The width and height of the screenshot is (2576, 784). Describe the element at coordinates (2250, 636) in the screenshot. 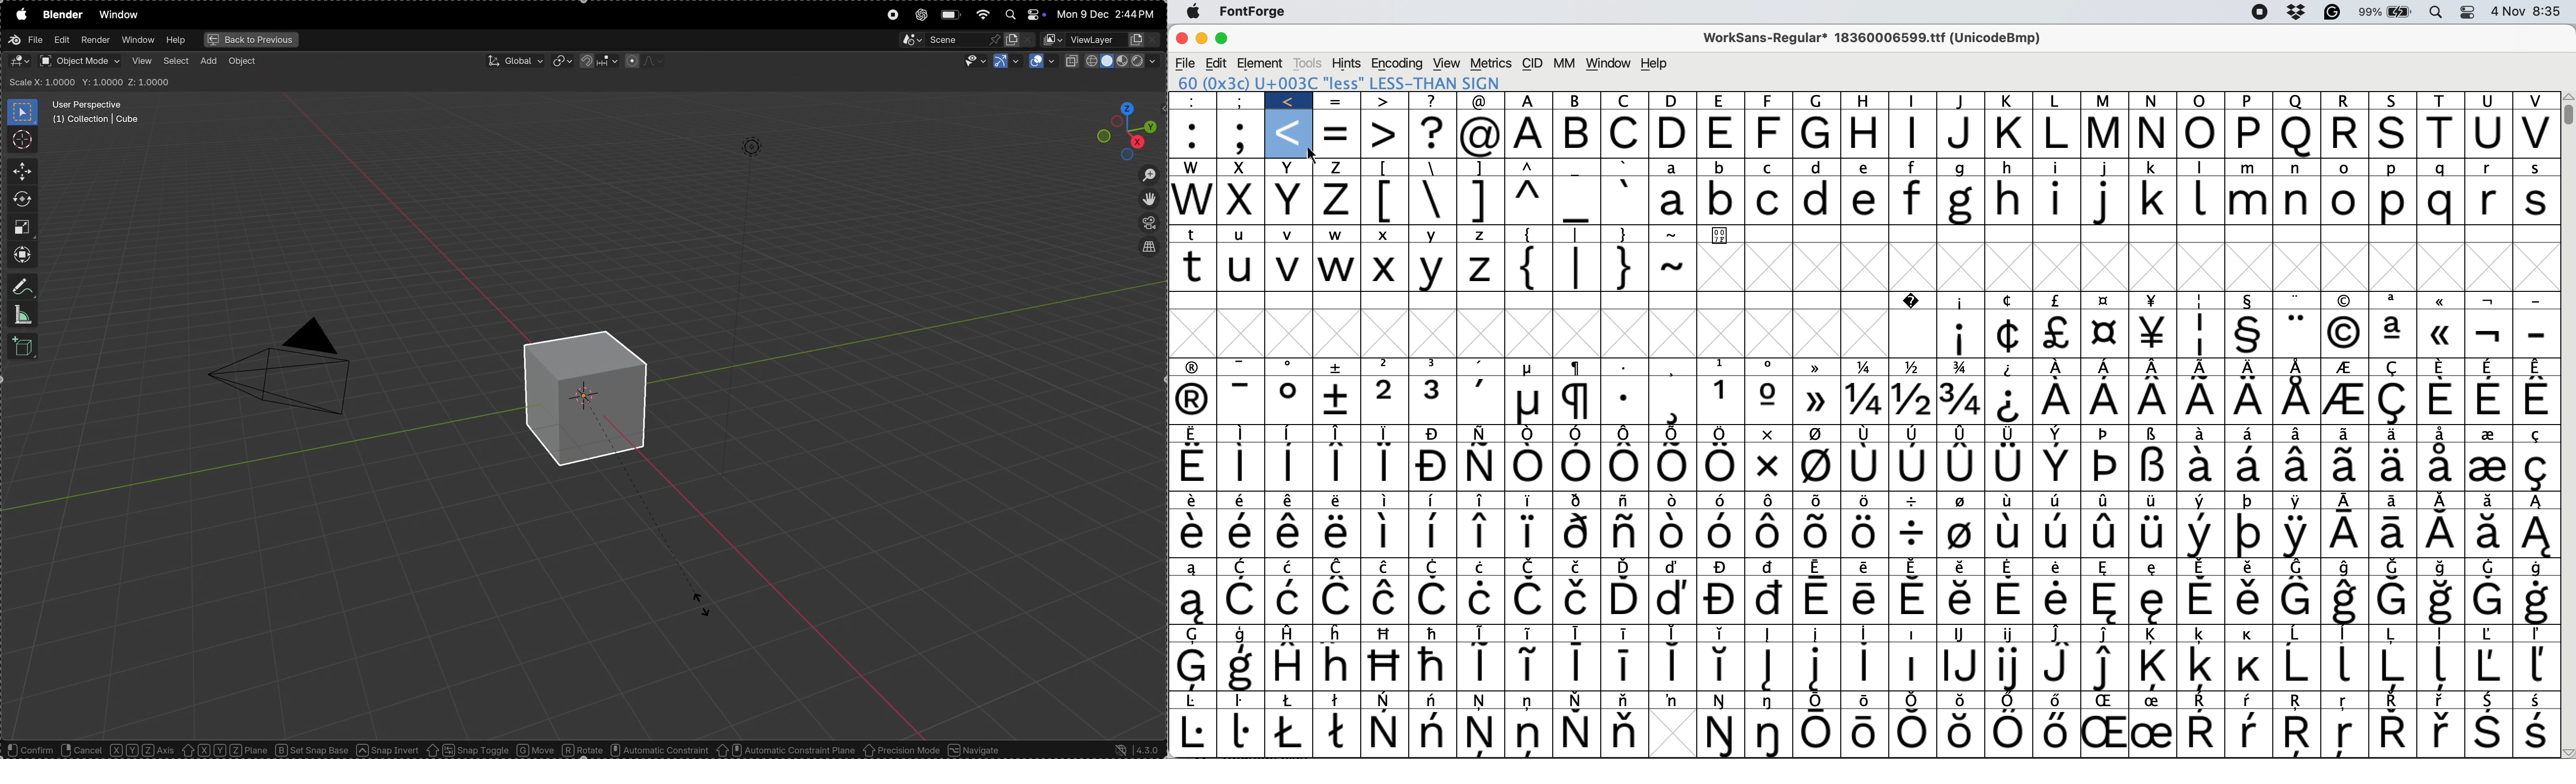

I see `Symbol` at that location.